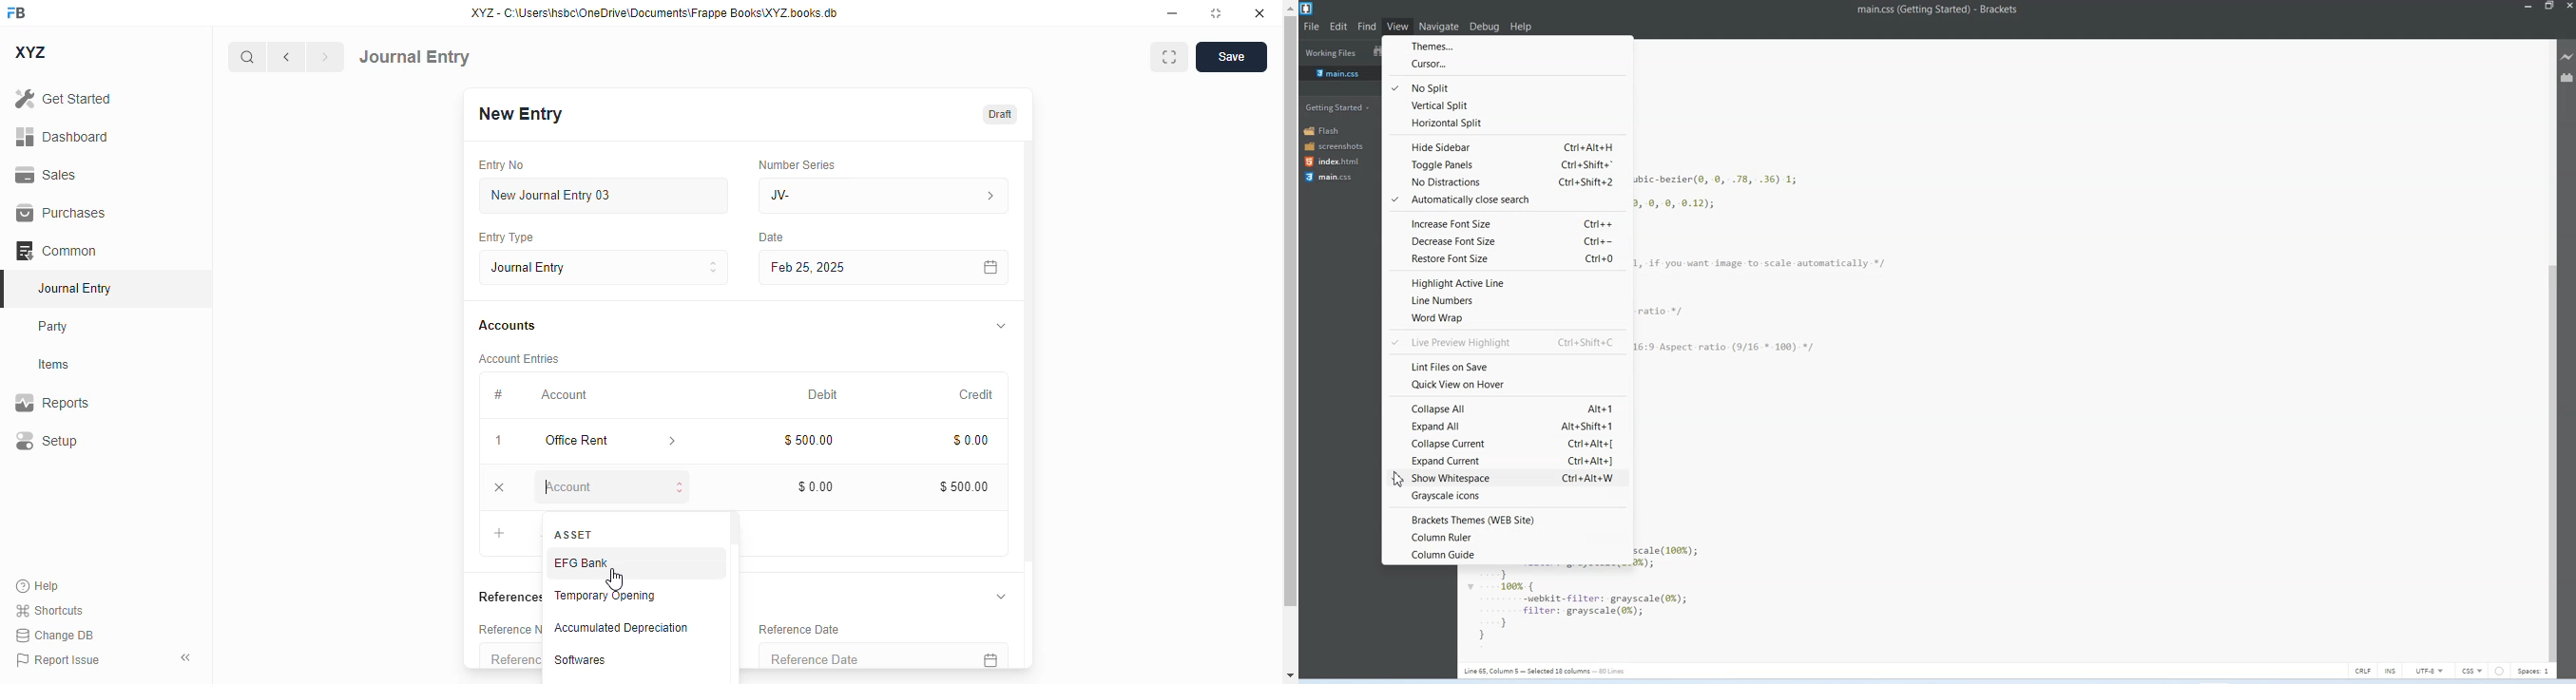  Describe the element at coordinates (1215, 13) in the screenshot. I see `toggle maximize` at that location.